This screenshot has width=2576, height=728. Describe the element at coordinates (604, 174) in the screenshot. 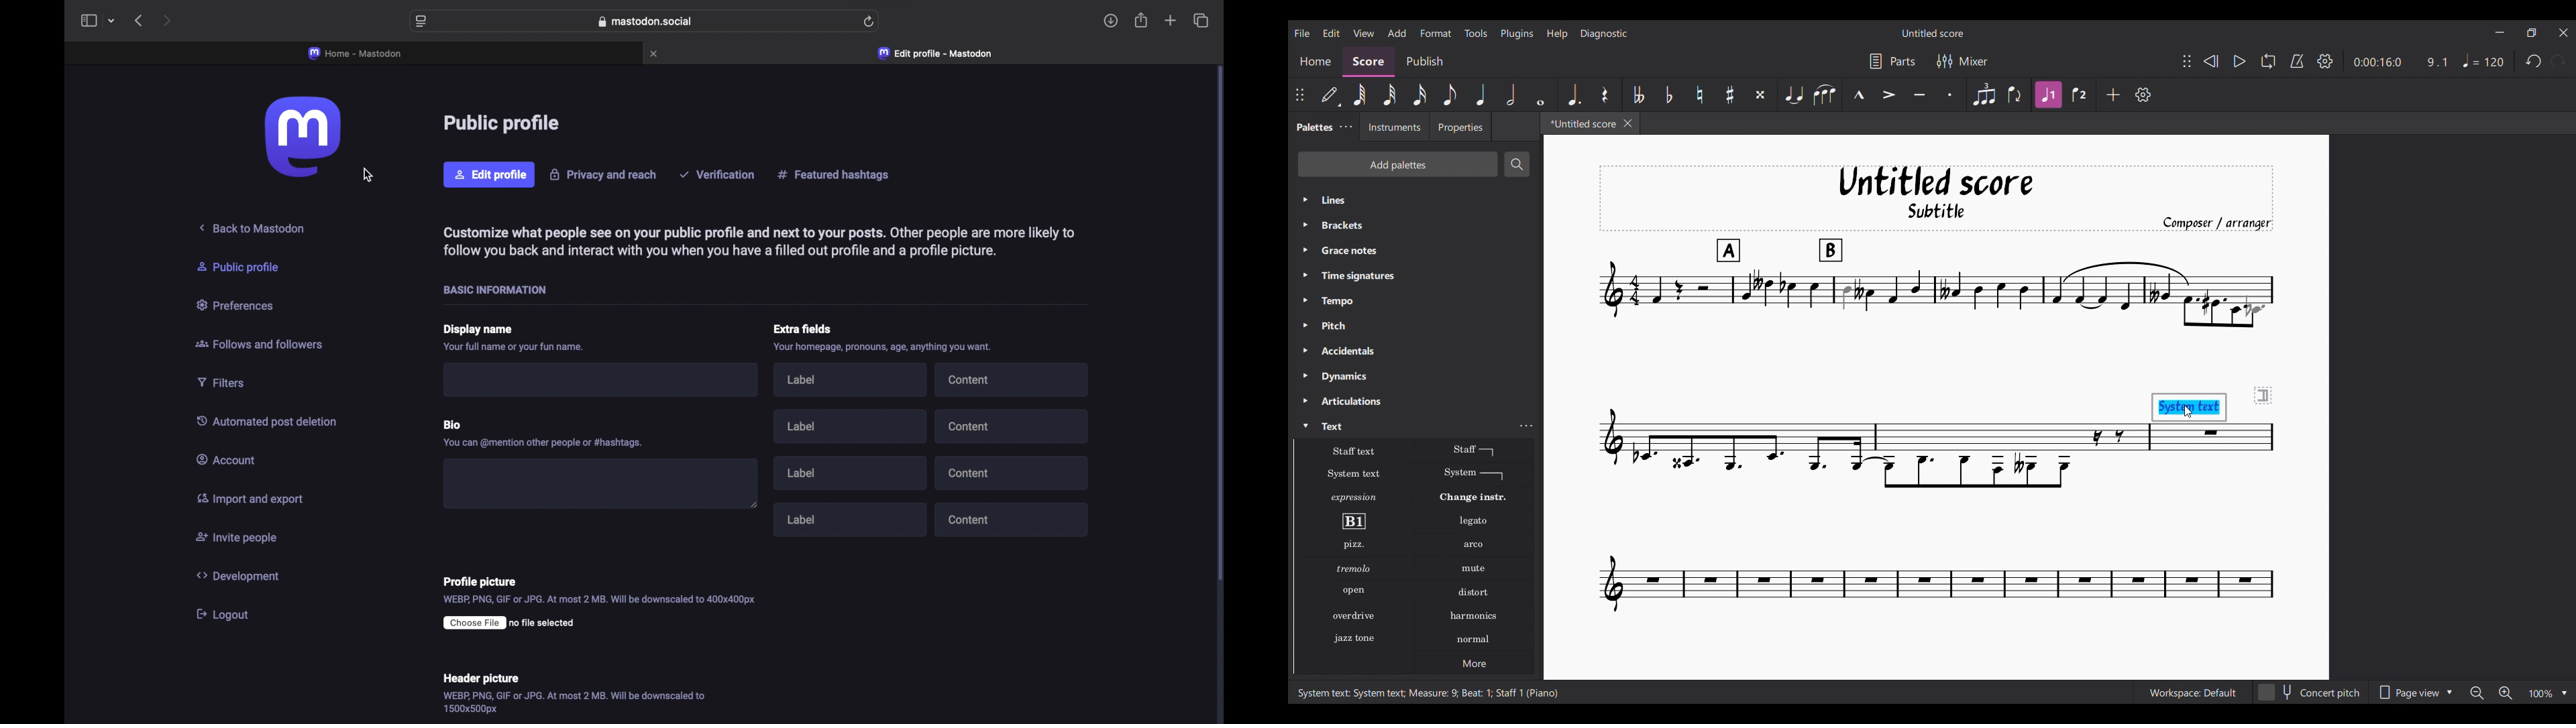

I see `privacy and reach` at that location.